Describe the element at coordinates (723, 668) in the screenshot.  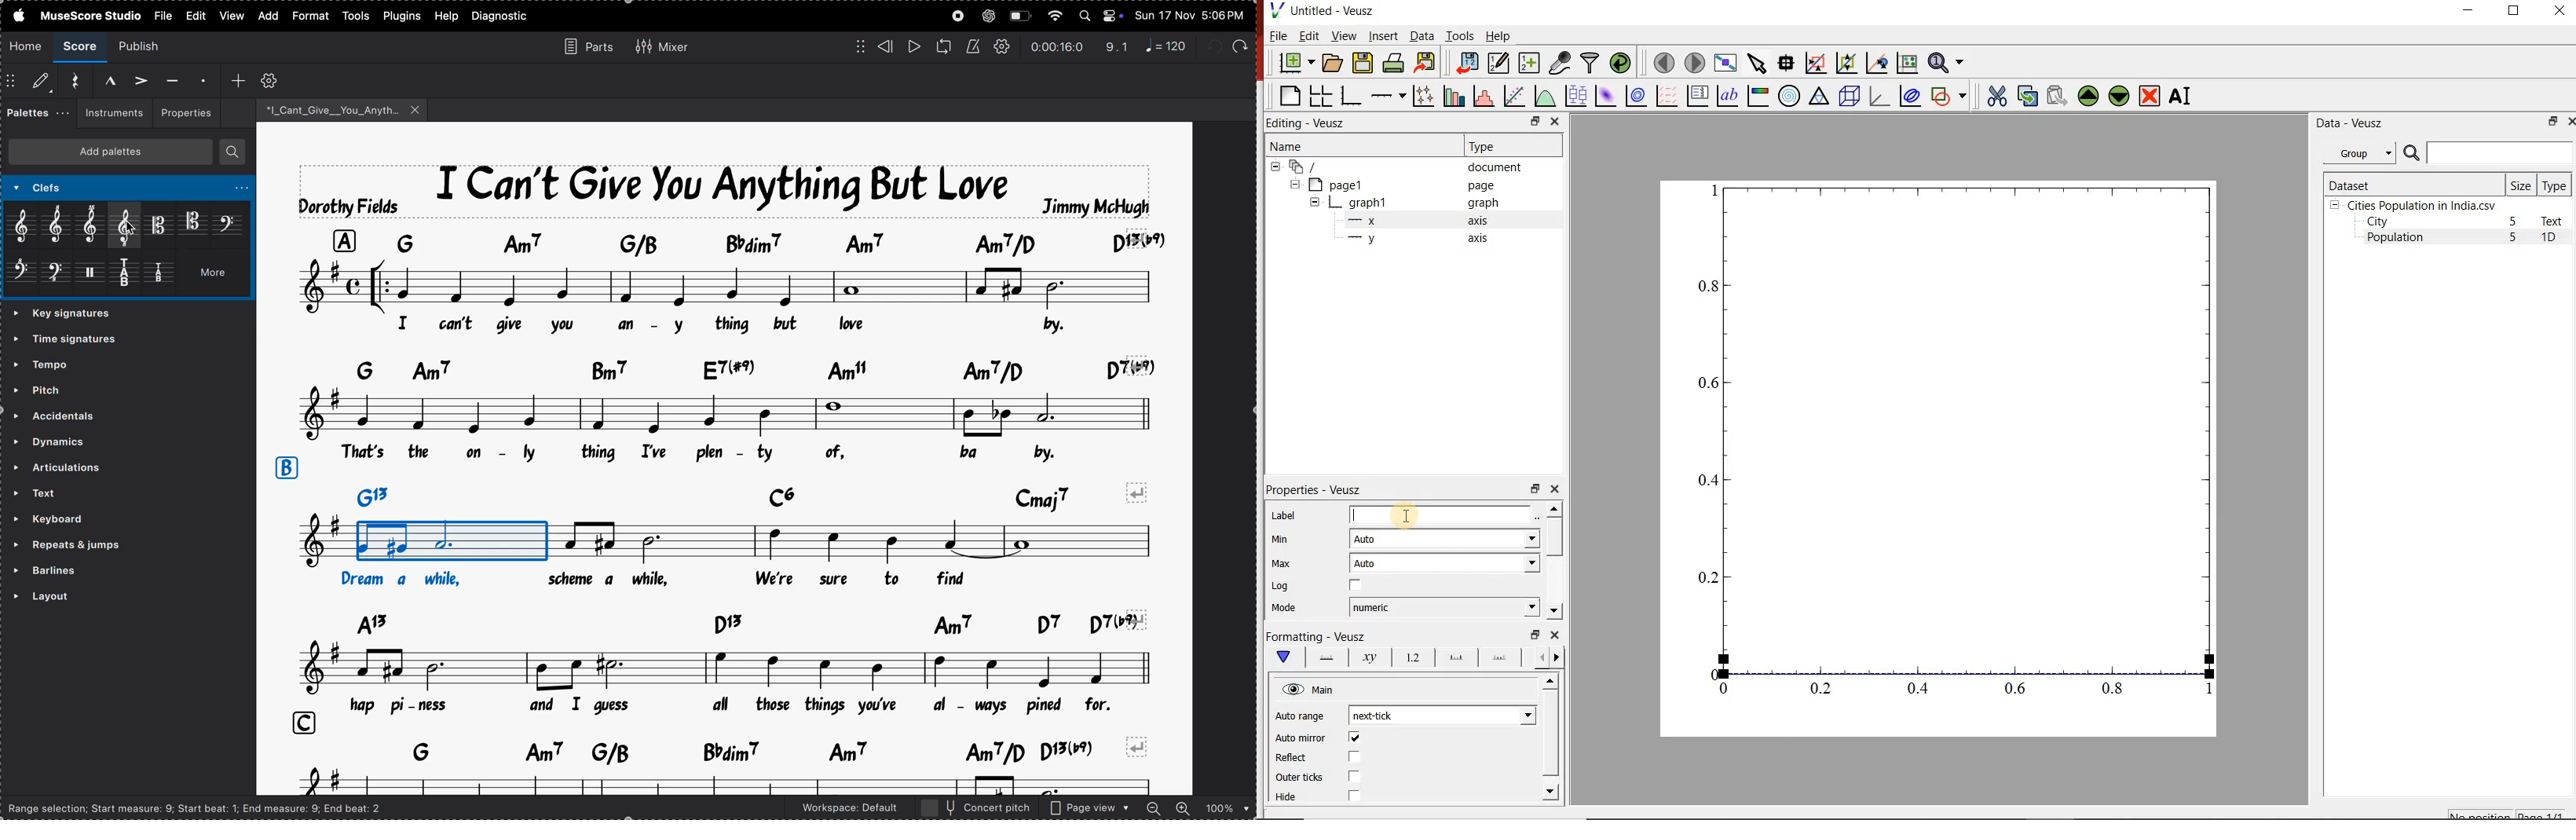
I see `notes` at that location.